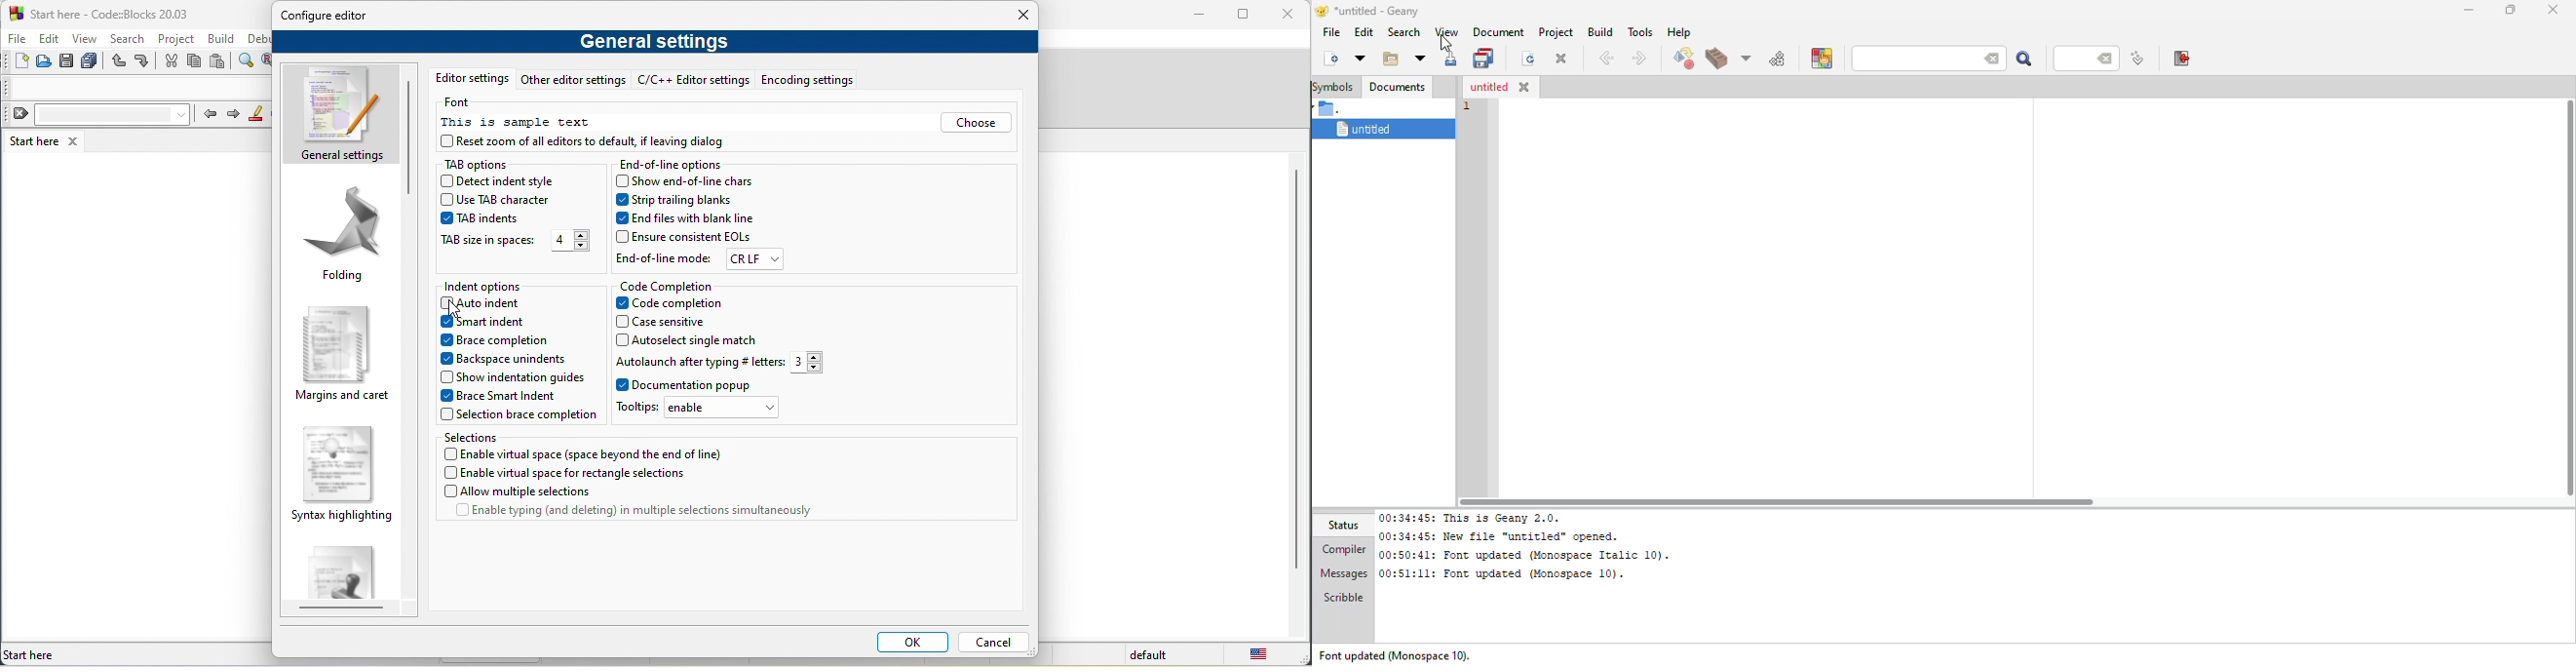 The image size is (2576, 672). I want to click on enable virtual space, so click(589, 454).